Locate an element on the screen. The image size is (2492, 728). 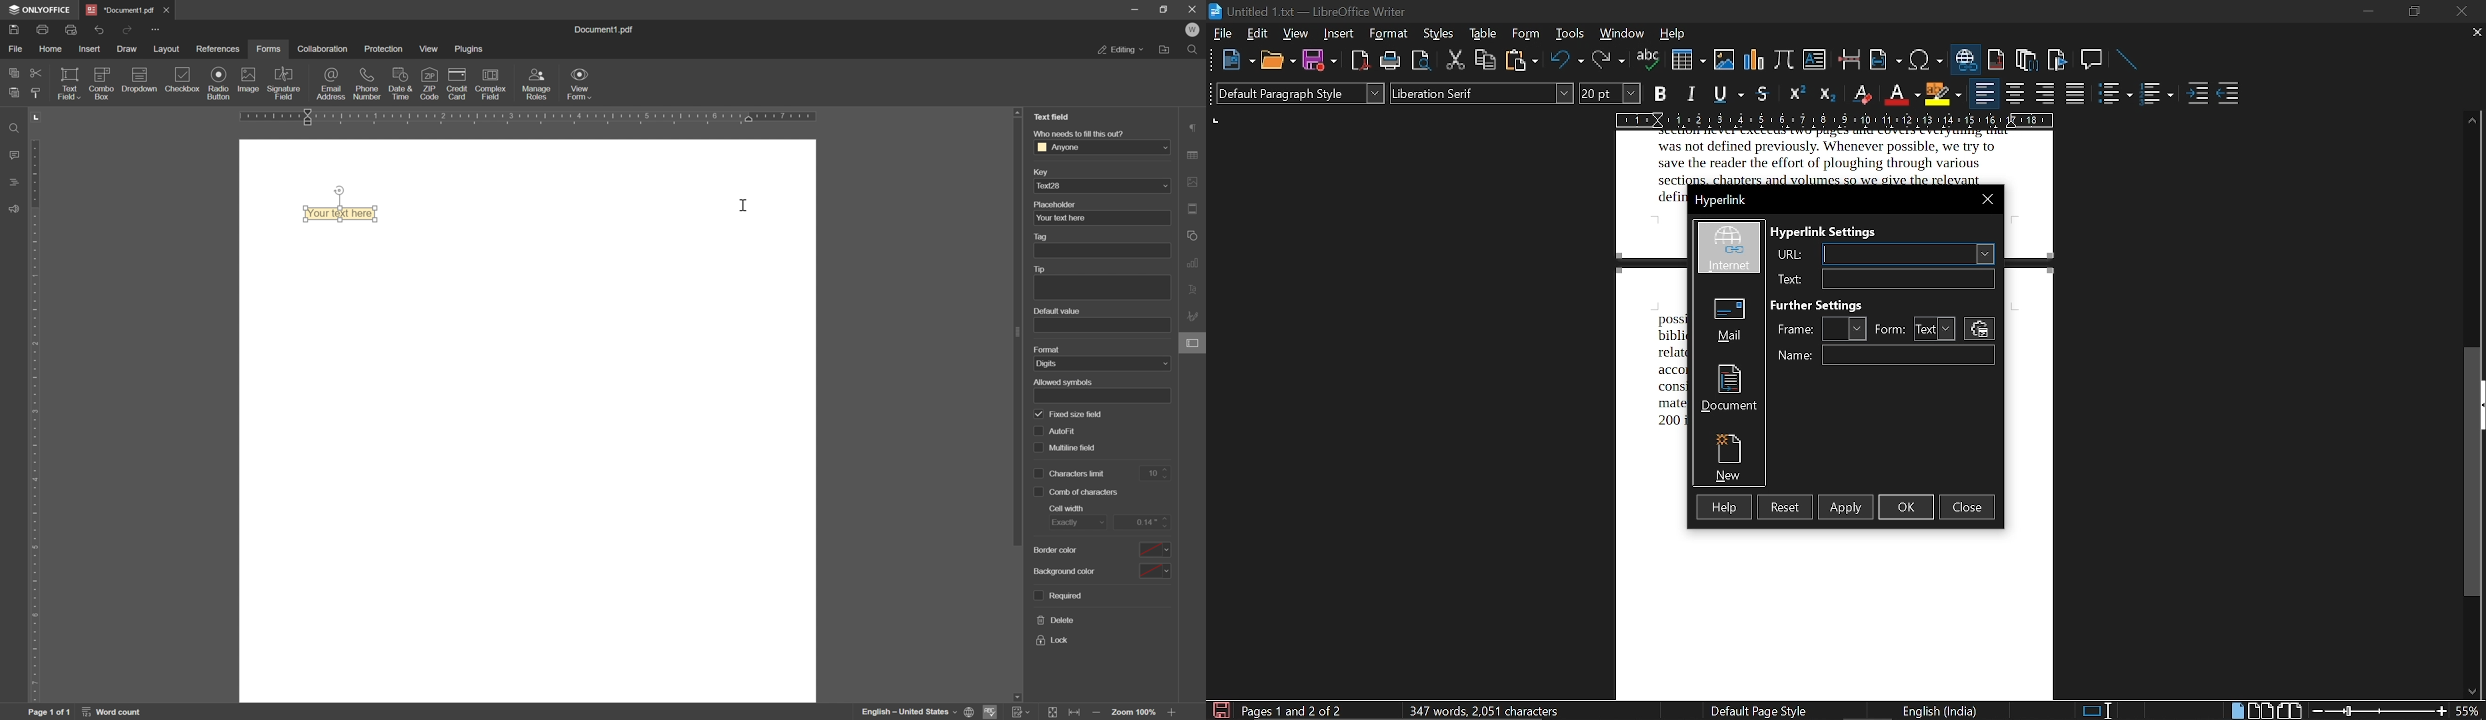
open file location is located at coordinates (1164, 50).